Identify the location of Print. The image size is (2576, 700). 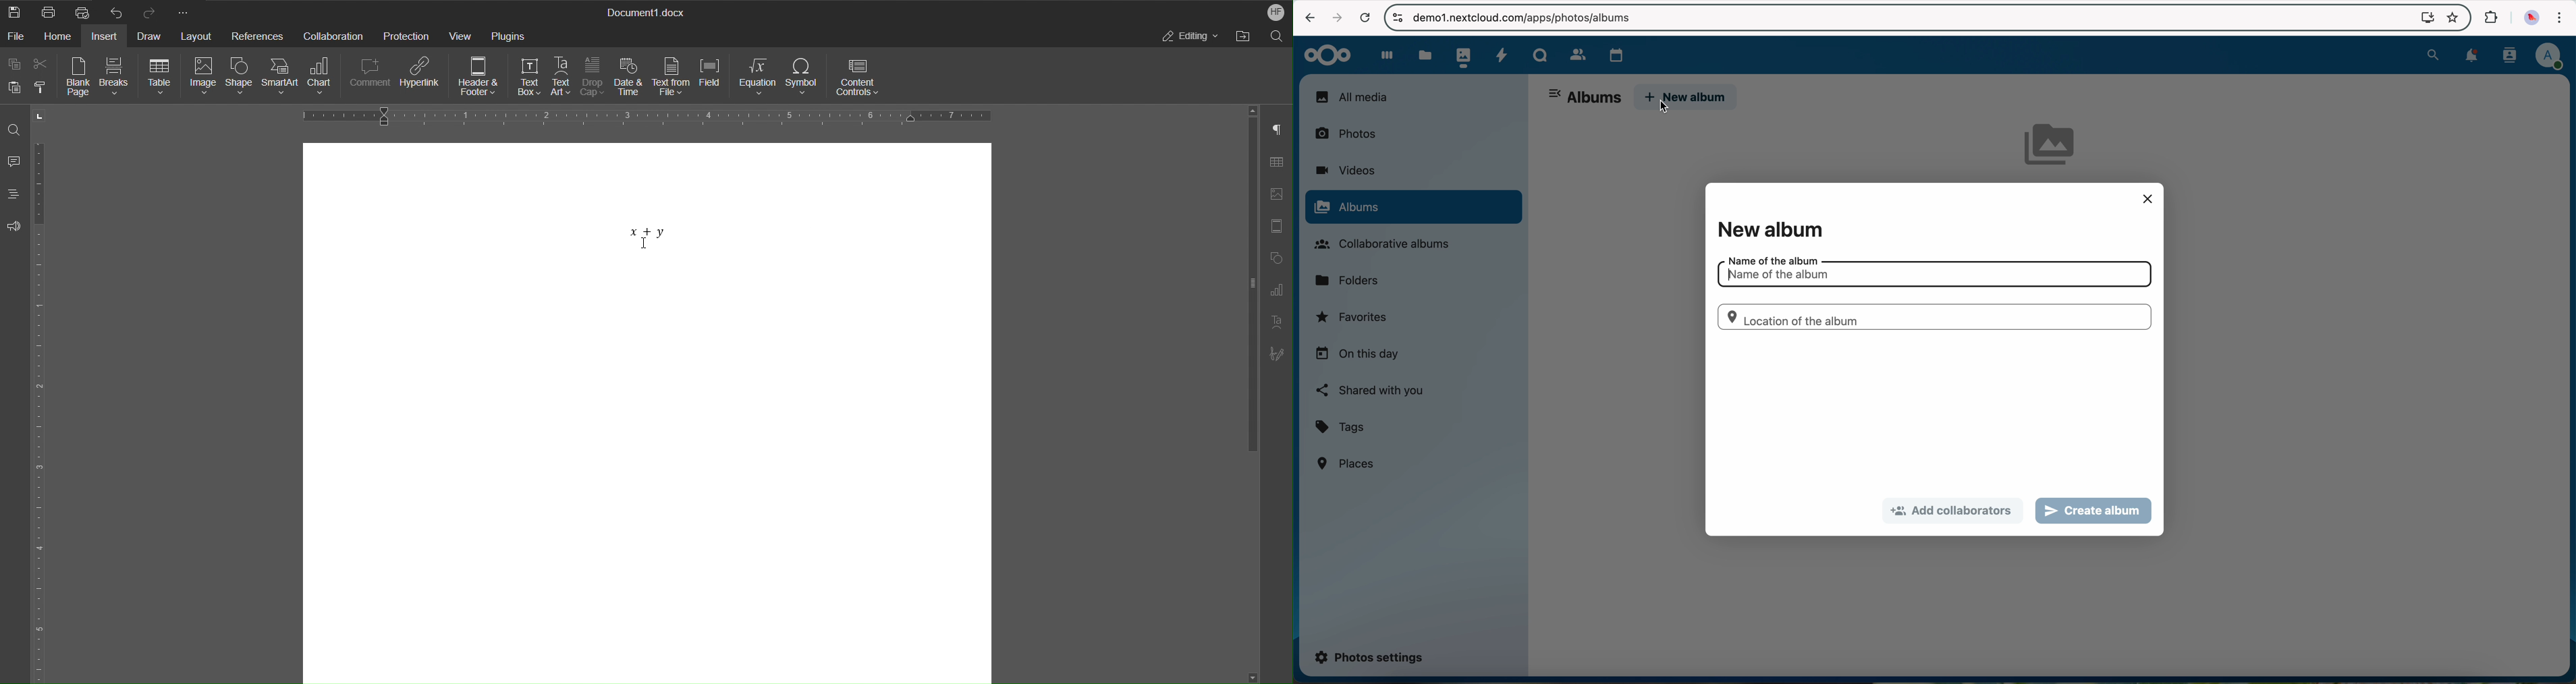
(51, 13).